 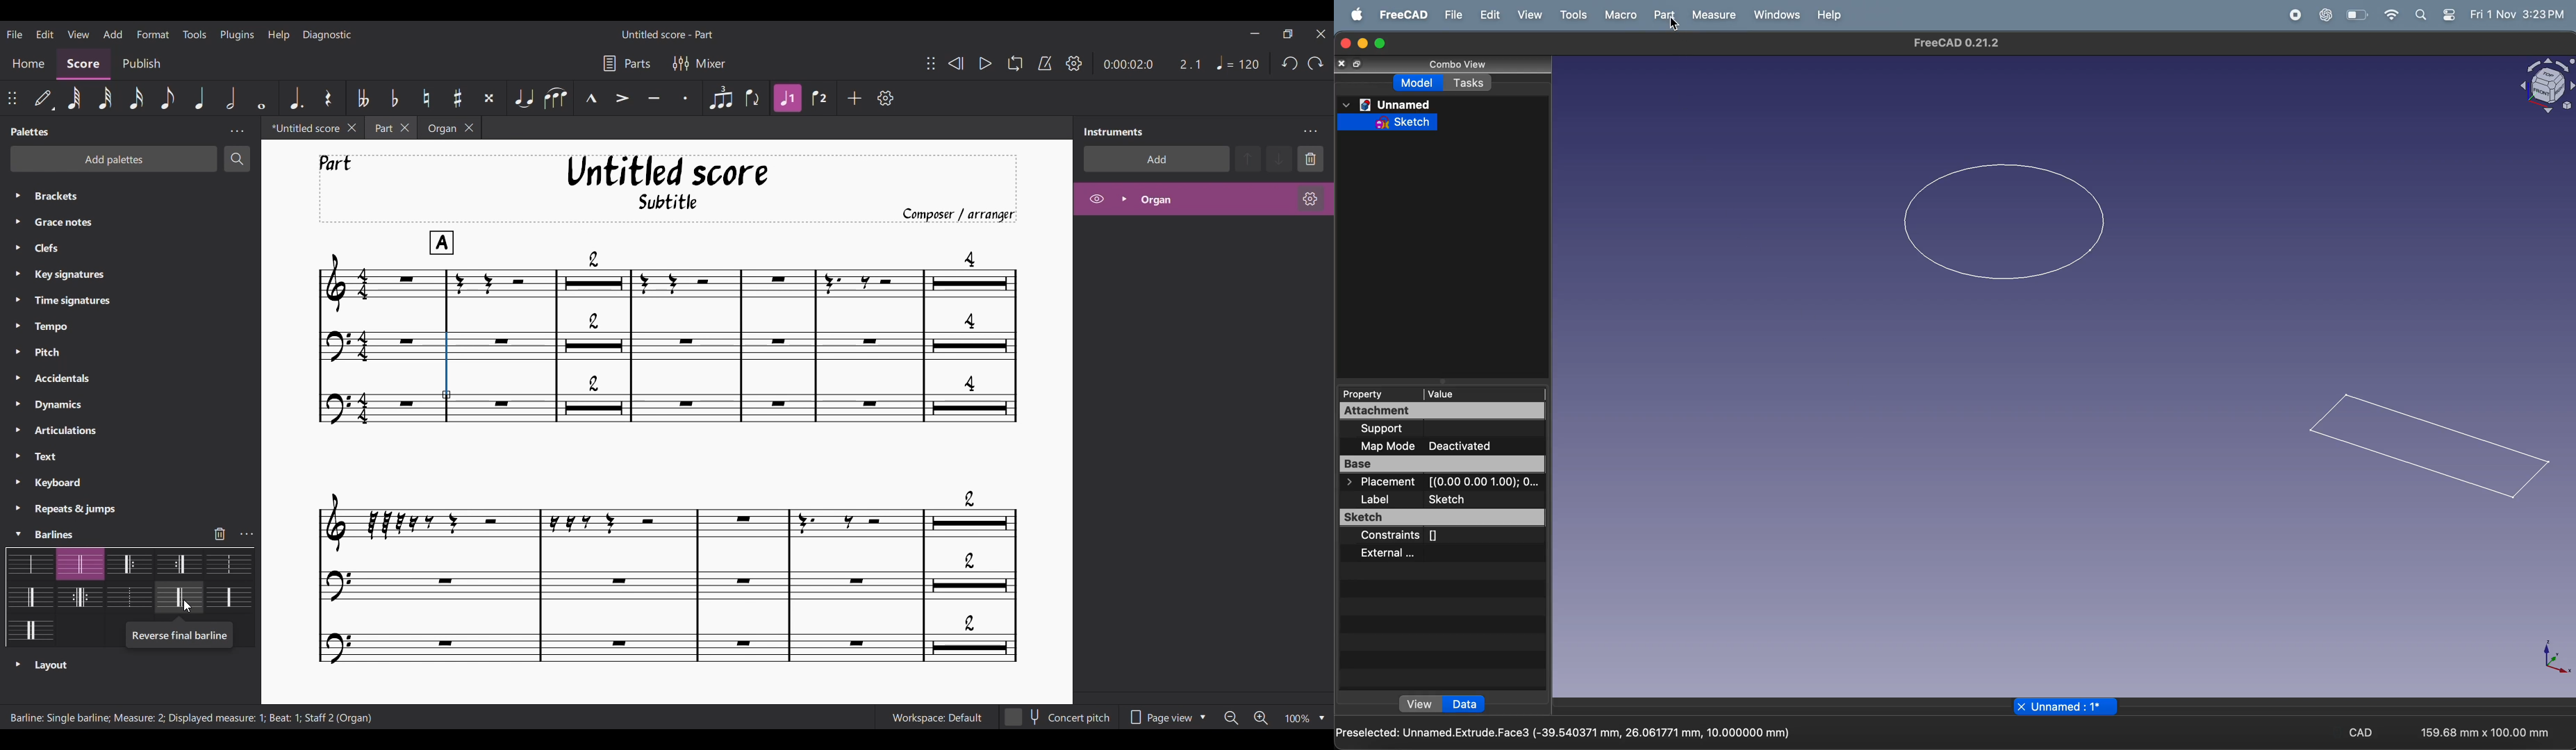 What do you see at coordinates (1960, 43) in the screenshot?
I see `FreeCAD 0.21.2` at bounding box center [1960, 43].